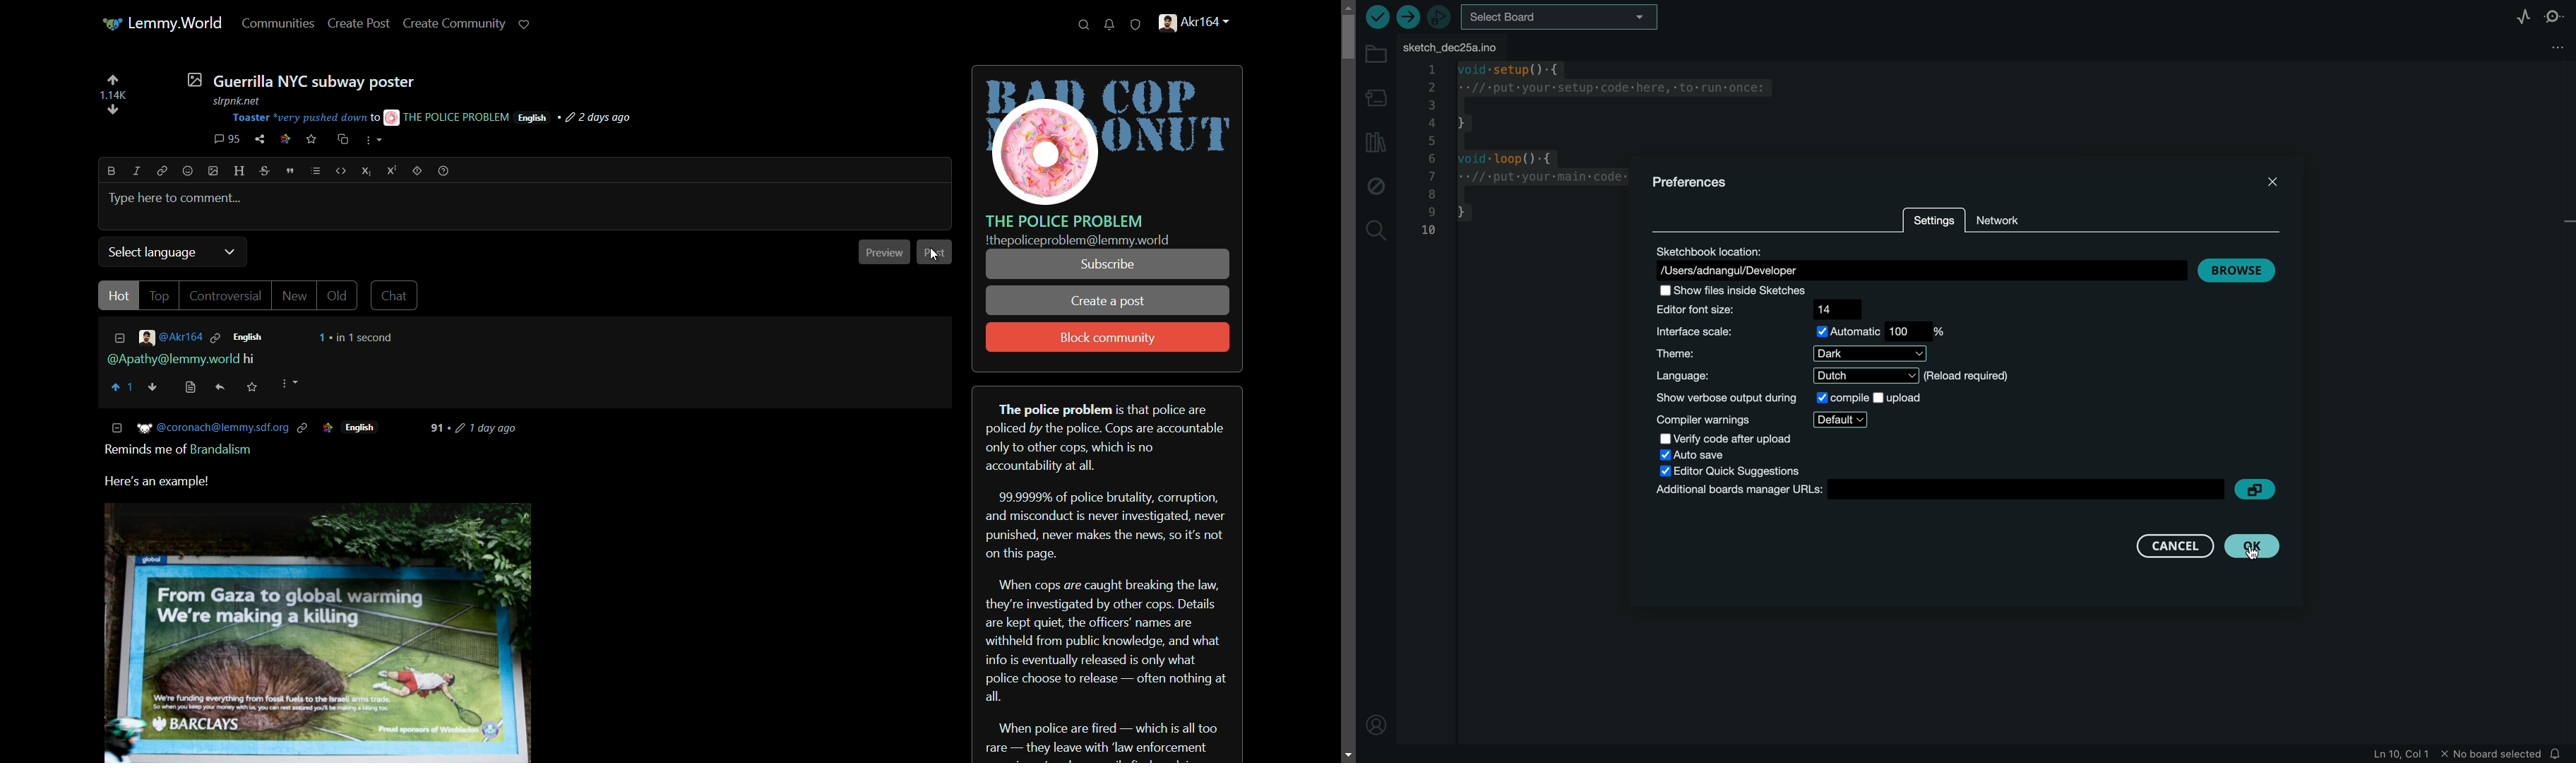 The width and height of the screenshot is (2576, 784). What do you see at coordinates (190, 387) in the screenshot?
I see `view source` at bounding box center [190, 387].